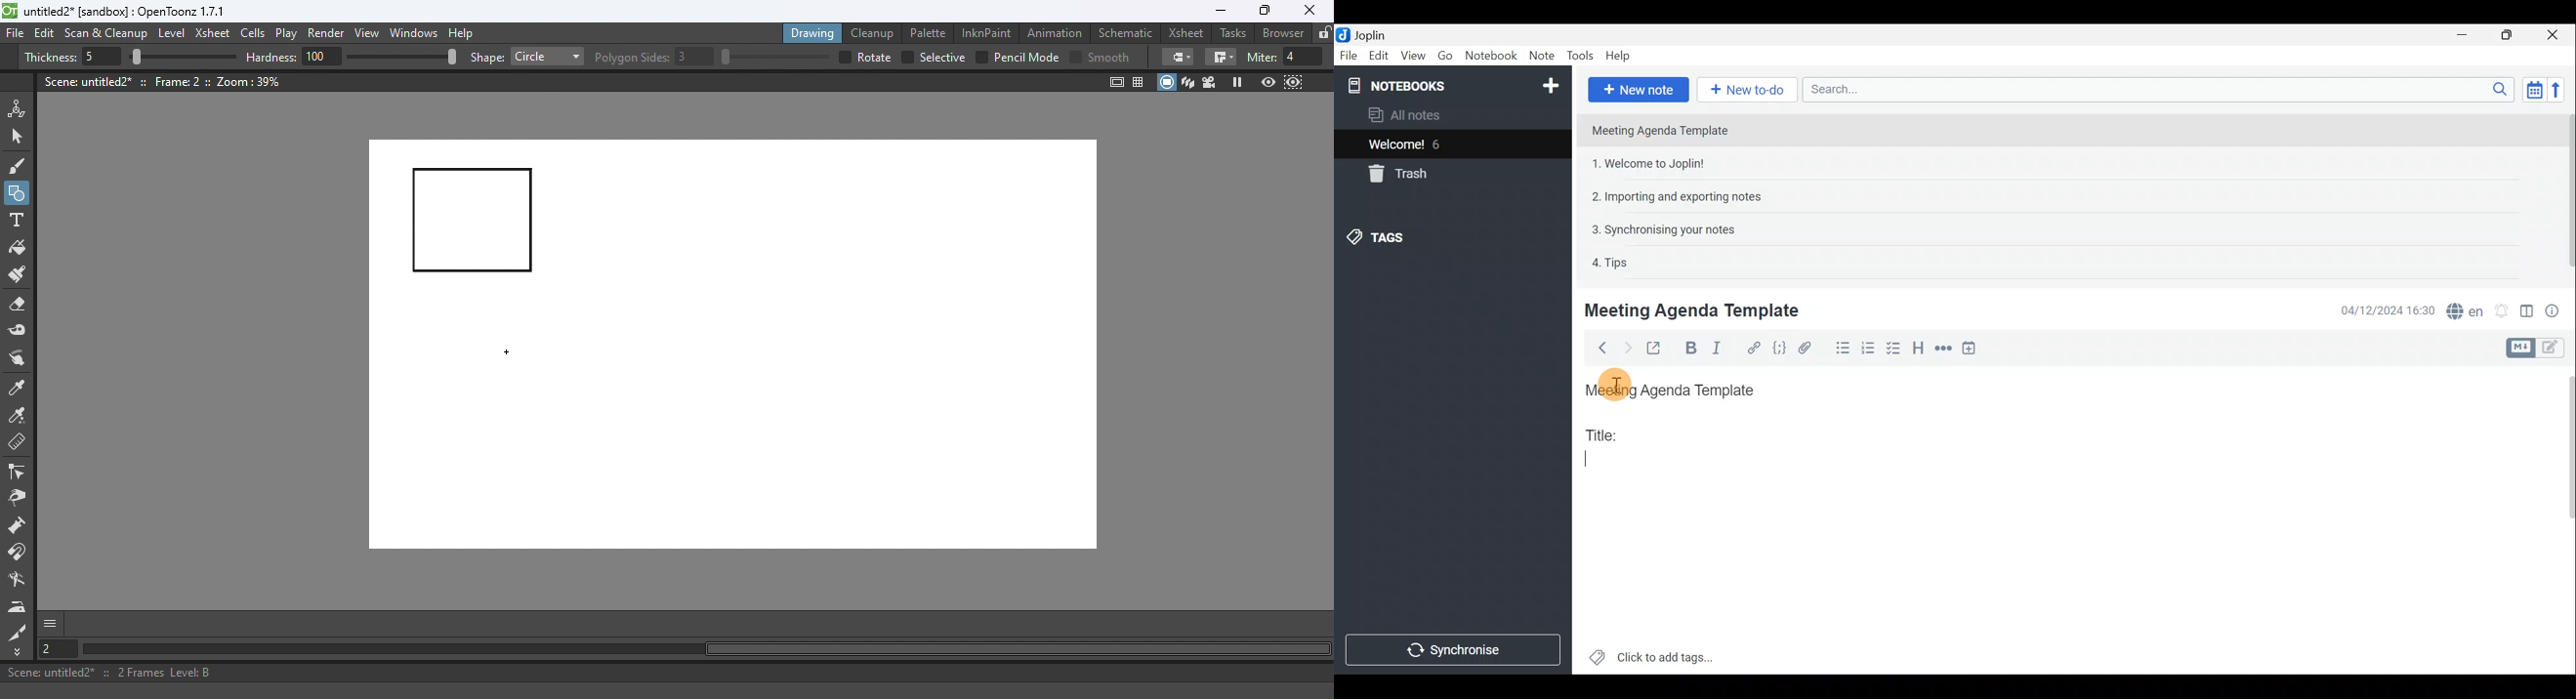 The image size is (2576, 700). Describe the element at coordinates (415, 34) in the screenshot. I see `Windows` at that location.